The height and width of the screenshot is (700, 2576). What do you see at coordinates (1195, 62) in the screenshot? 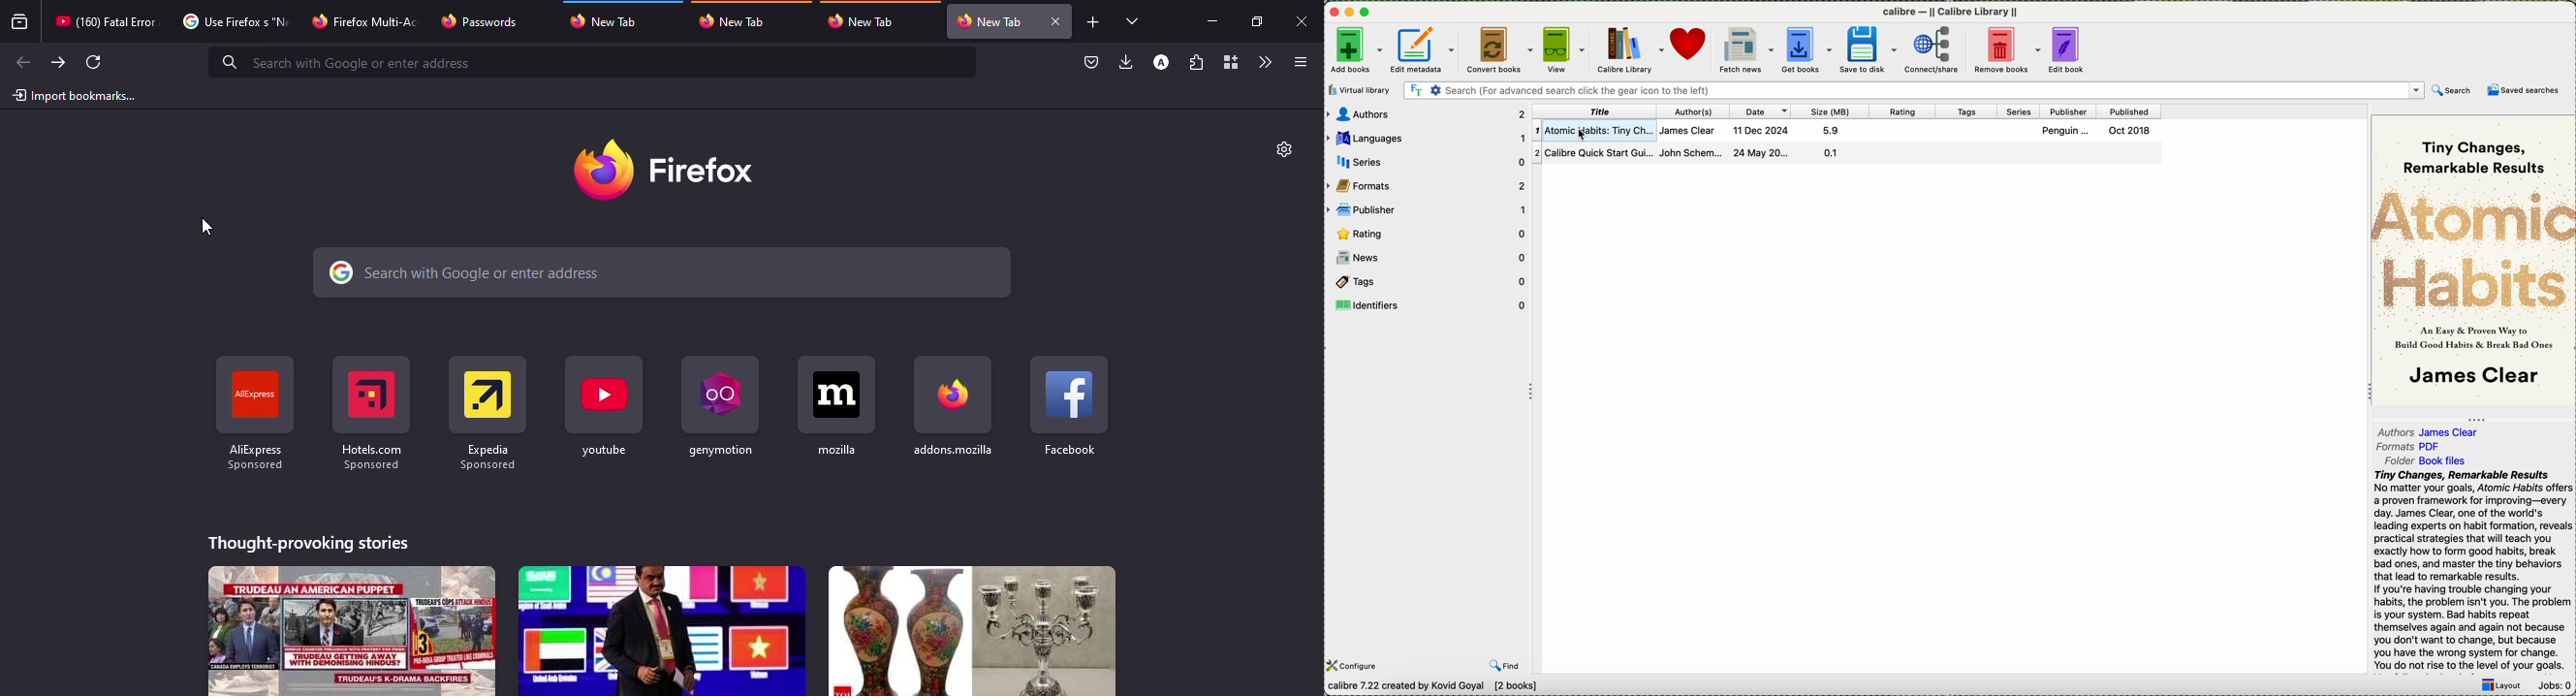
I see `extensions` at bounding box center [1195, 62].